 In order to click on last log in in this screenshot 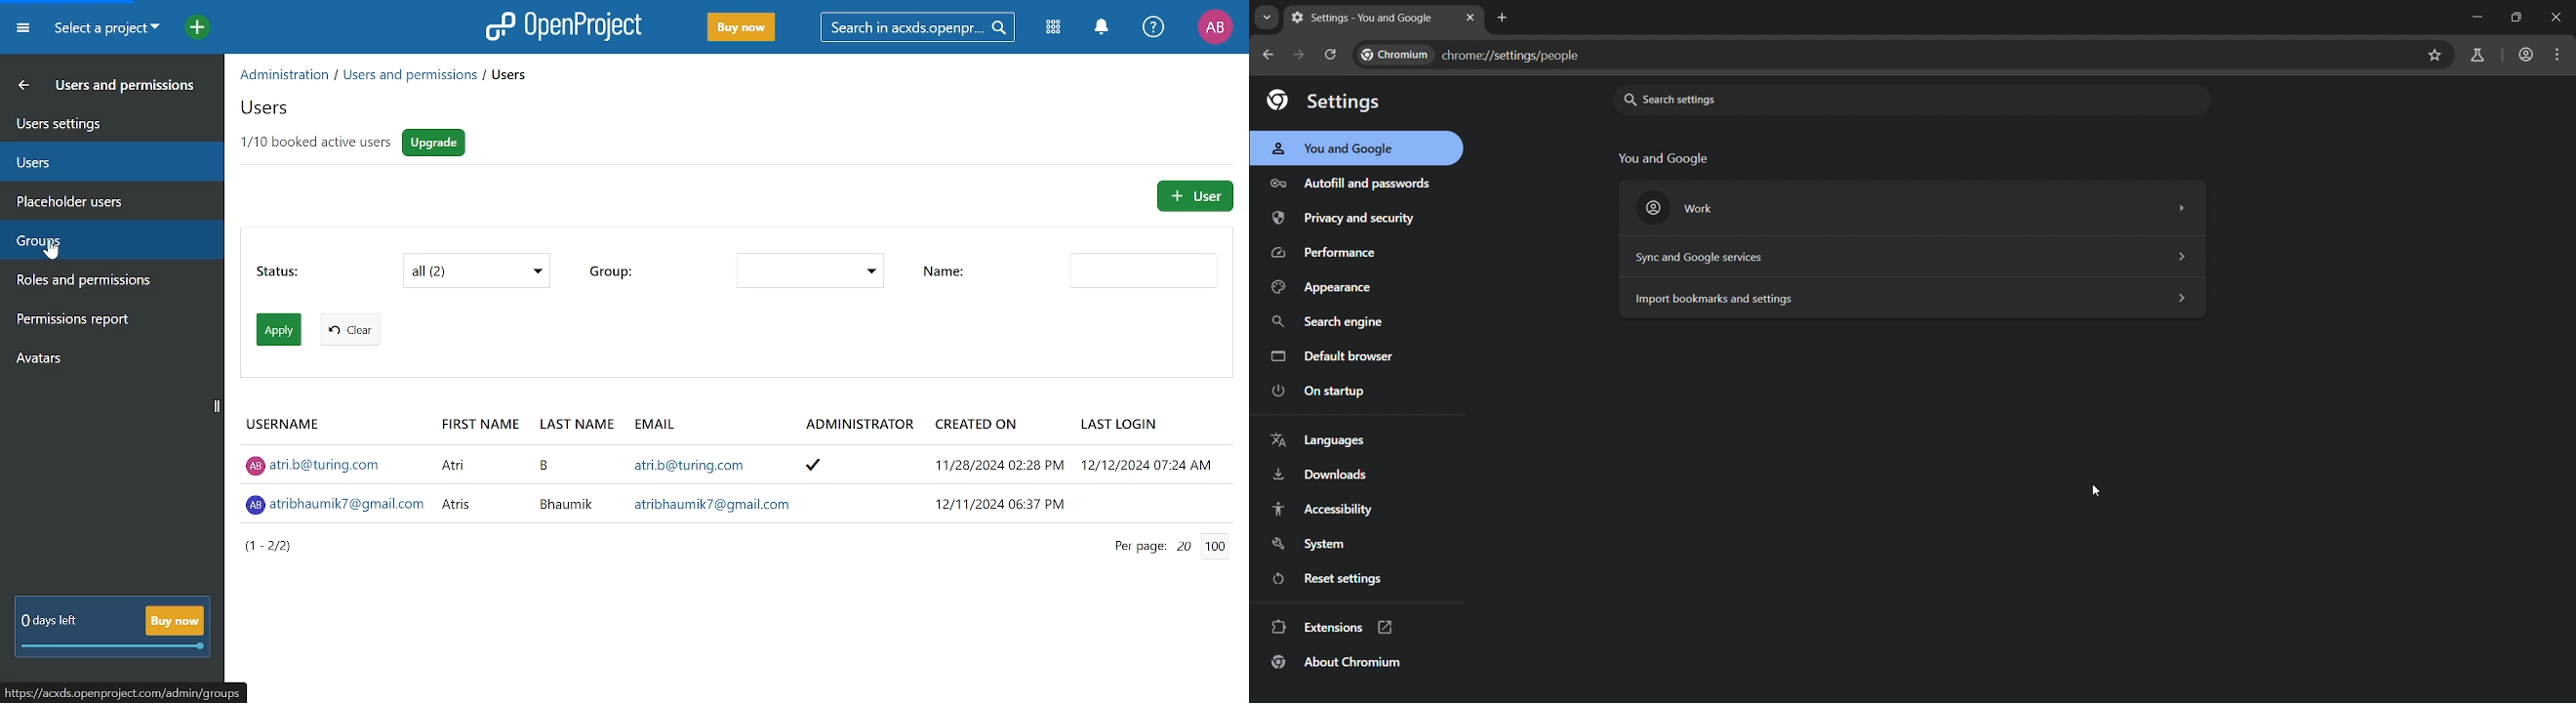, I will do `click(1125, 420)`.